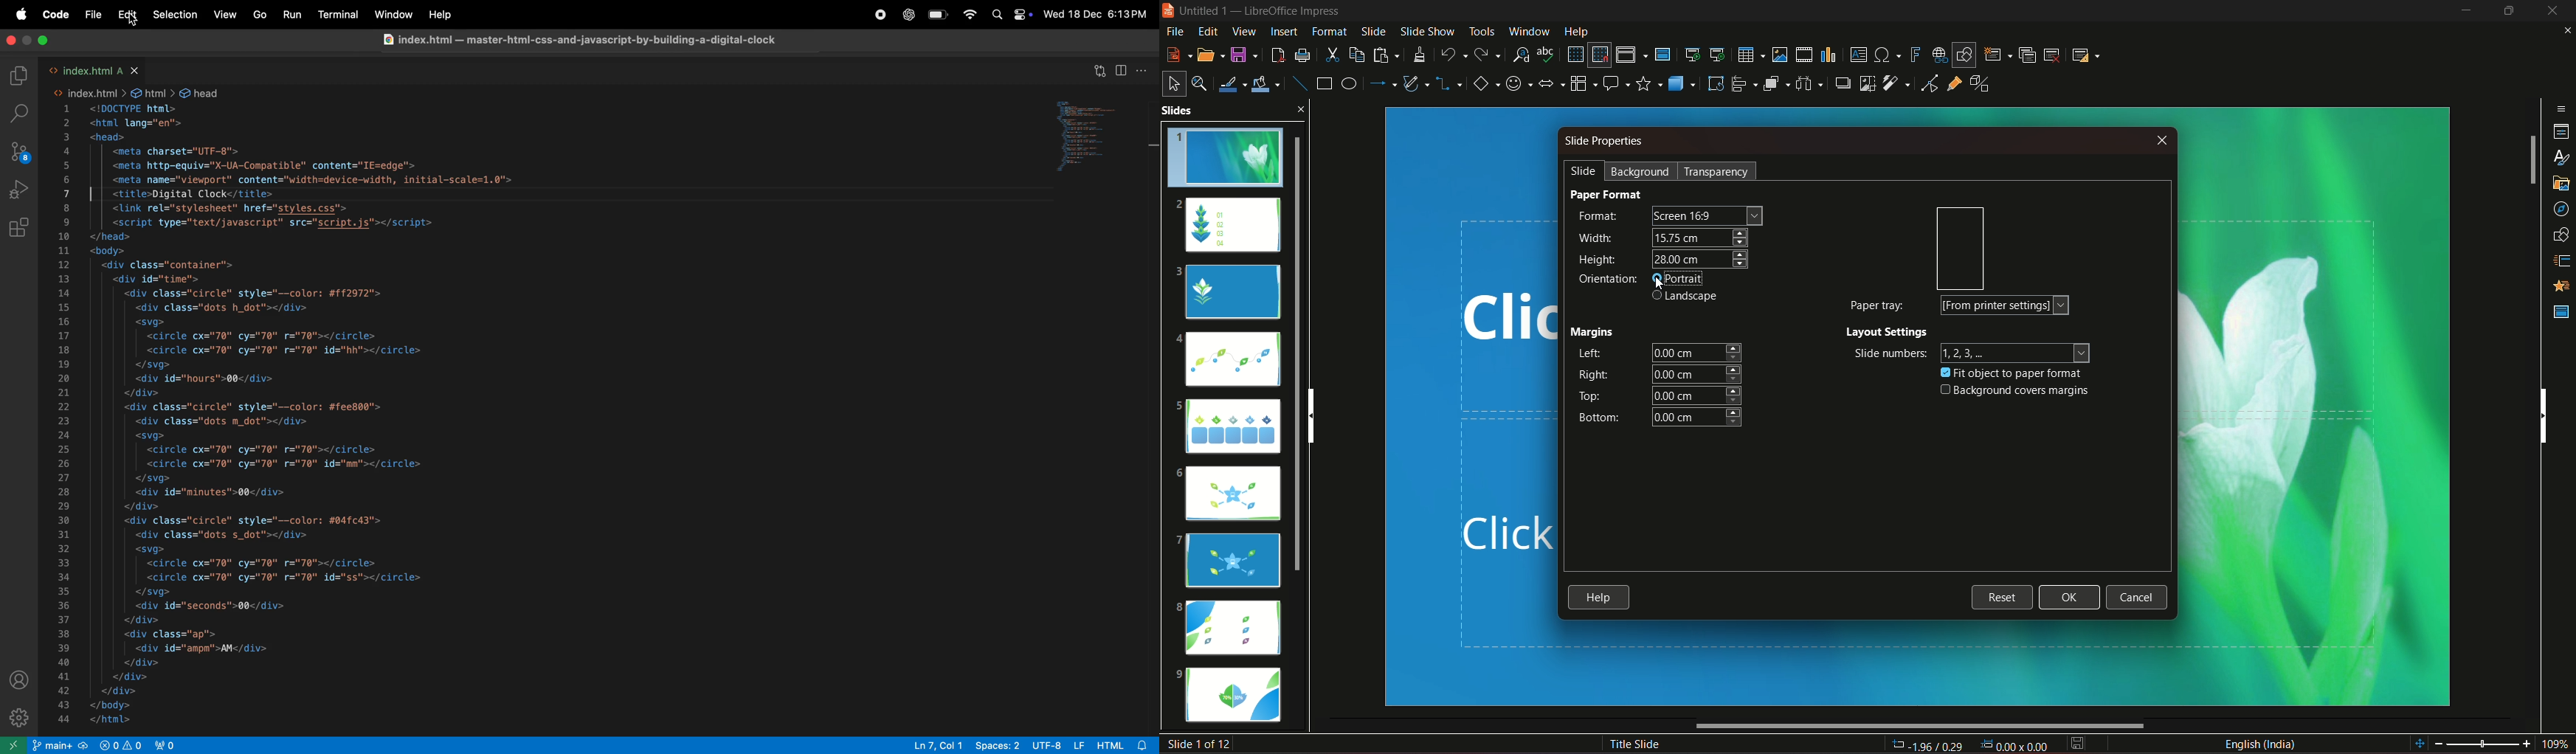  What do you see at coordinates (2559, 263) in the screenshot?
I see `slide transition` at bounding box center [2559, 263].